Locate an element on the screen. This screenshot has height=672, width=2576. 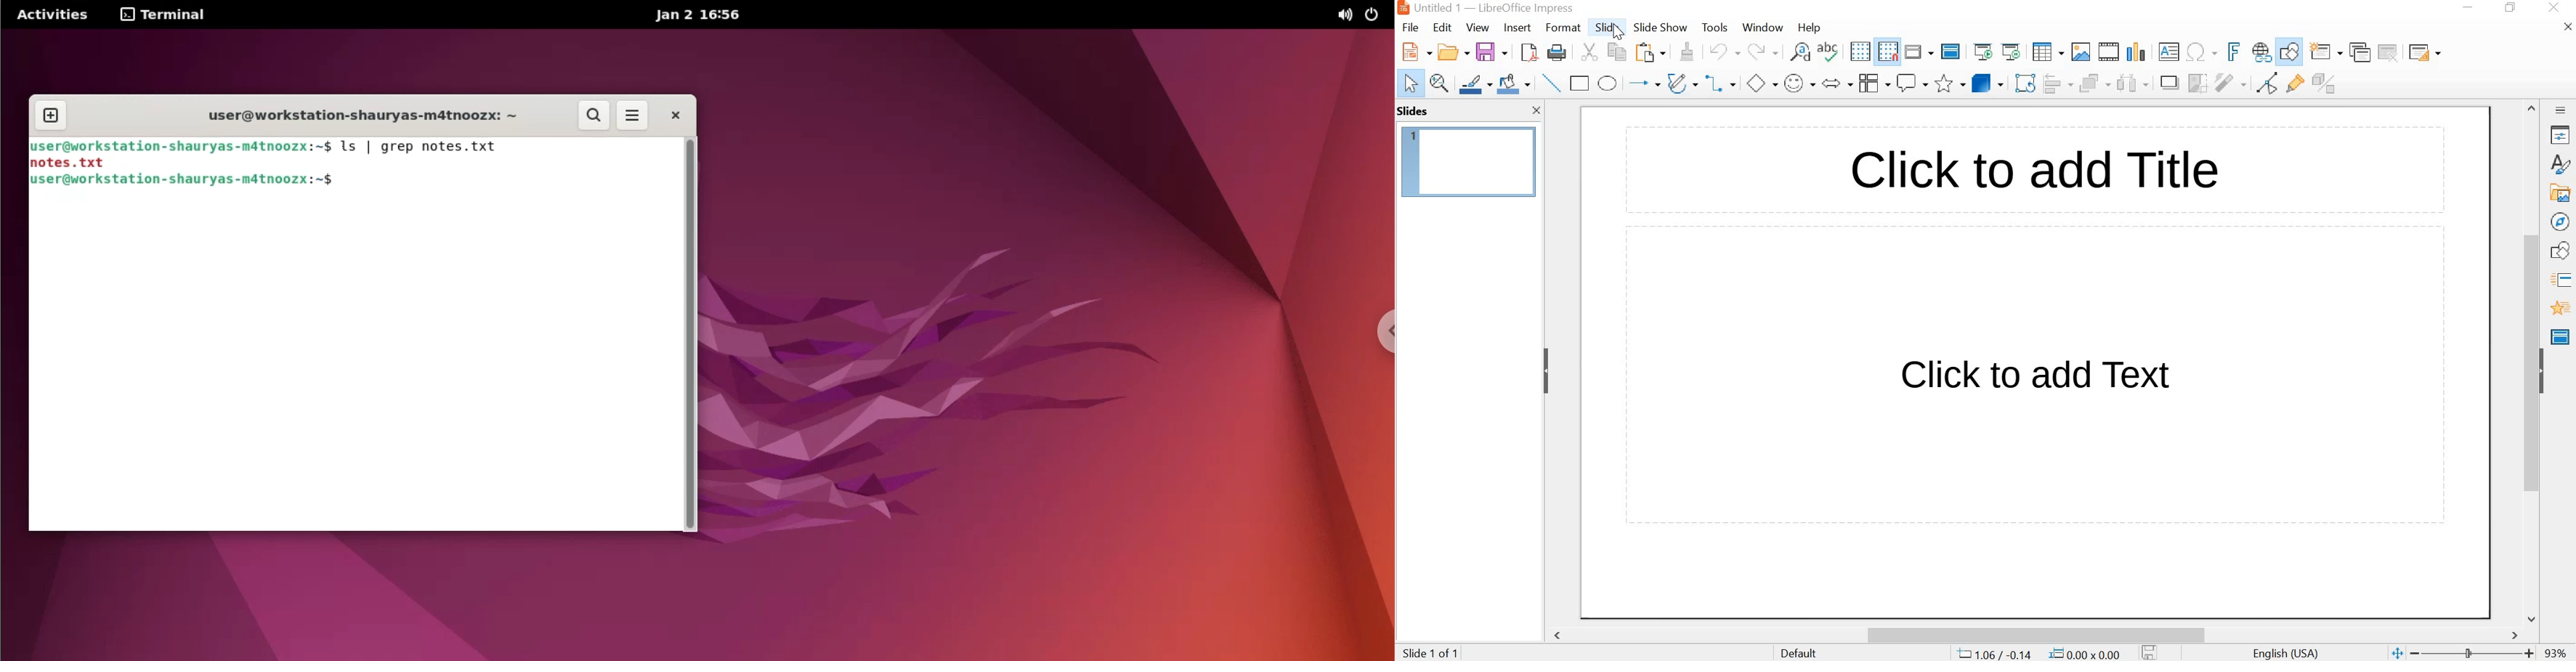
Insert Text Box is located at coordinates (2169, 52).